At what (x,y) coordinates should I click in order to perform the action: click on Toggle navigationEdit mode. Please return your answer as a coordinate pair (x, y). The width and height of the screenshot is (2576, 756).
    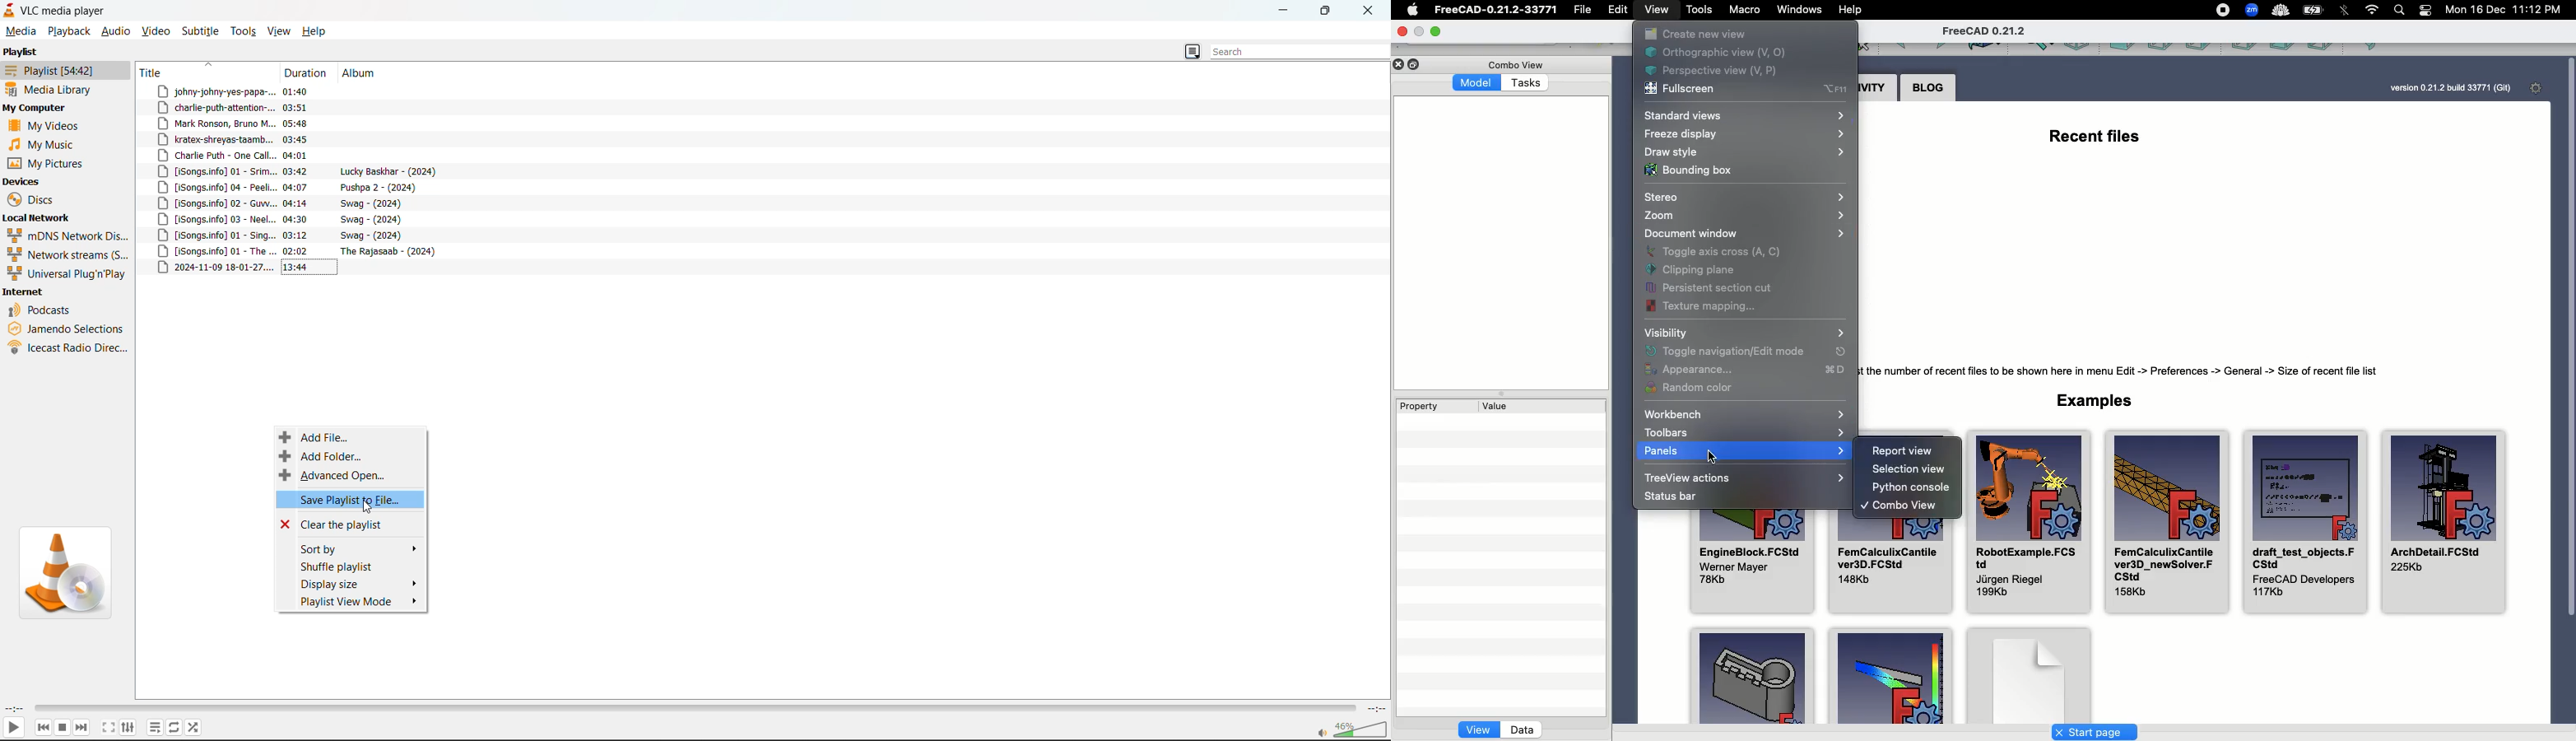
    Looking at the image, I should click on (1746, 352).